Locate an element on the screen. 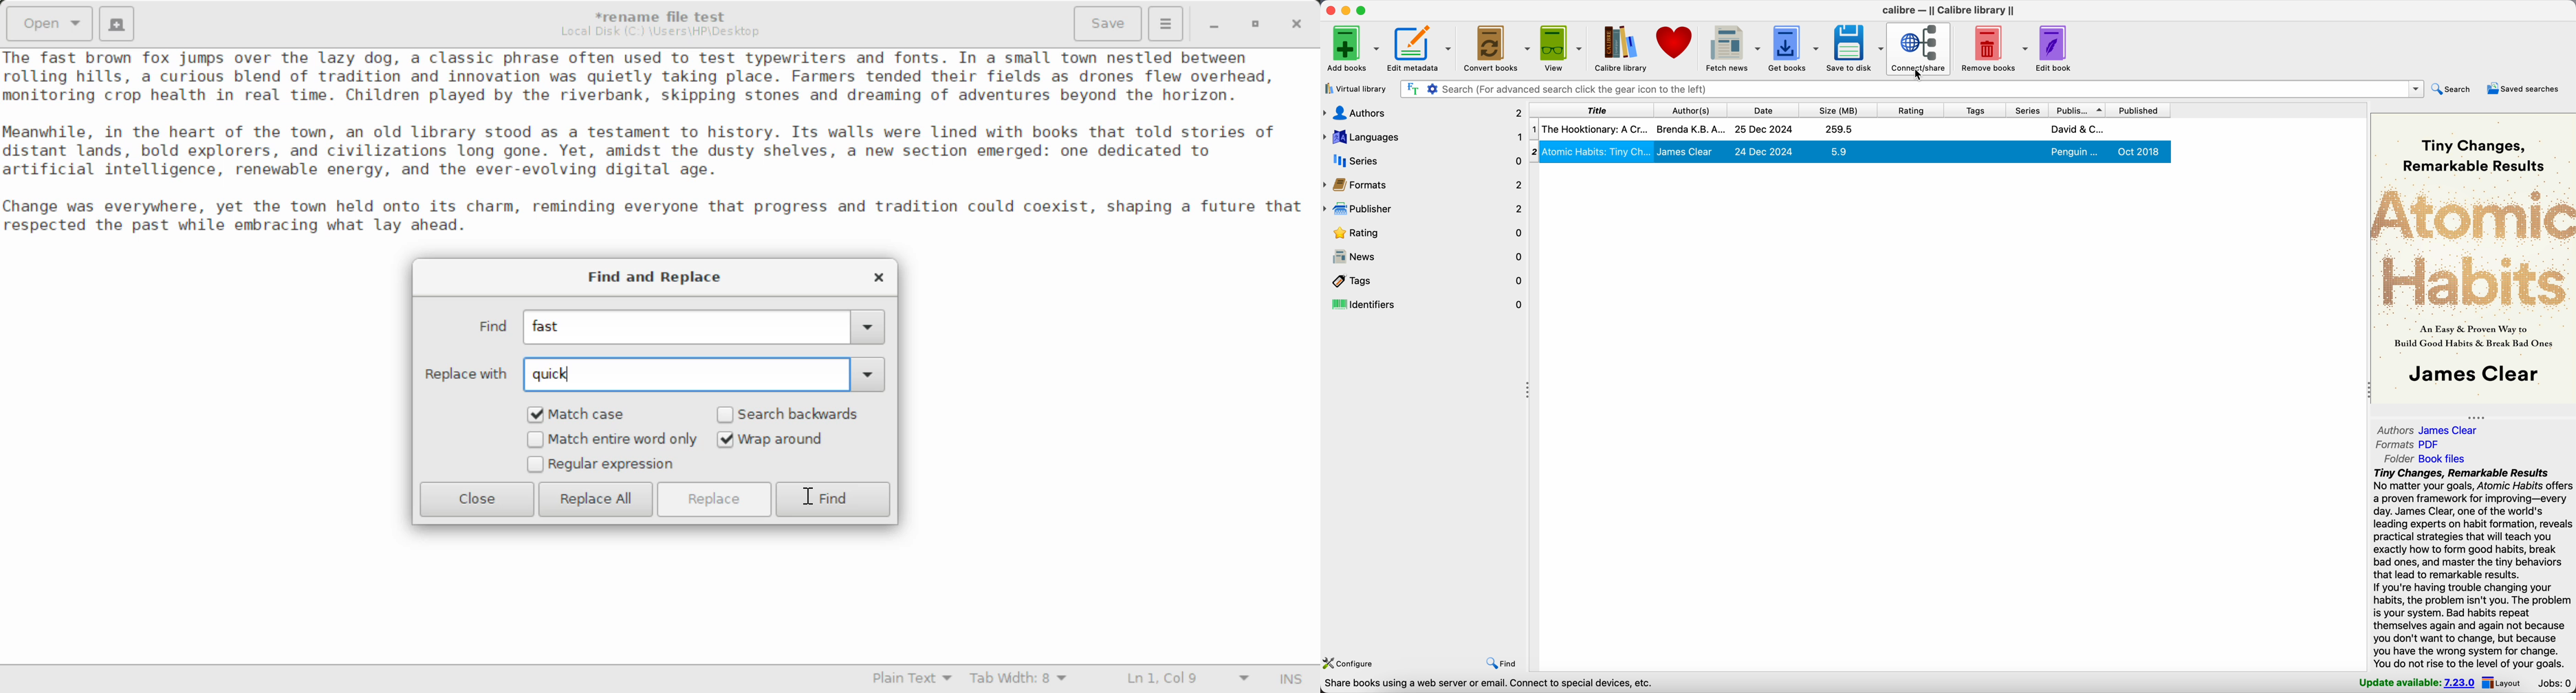 This screenshot has width=2576, height=700. Open Document is located at coordinates (47, 23).